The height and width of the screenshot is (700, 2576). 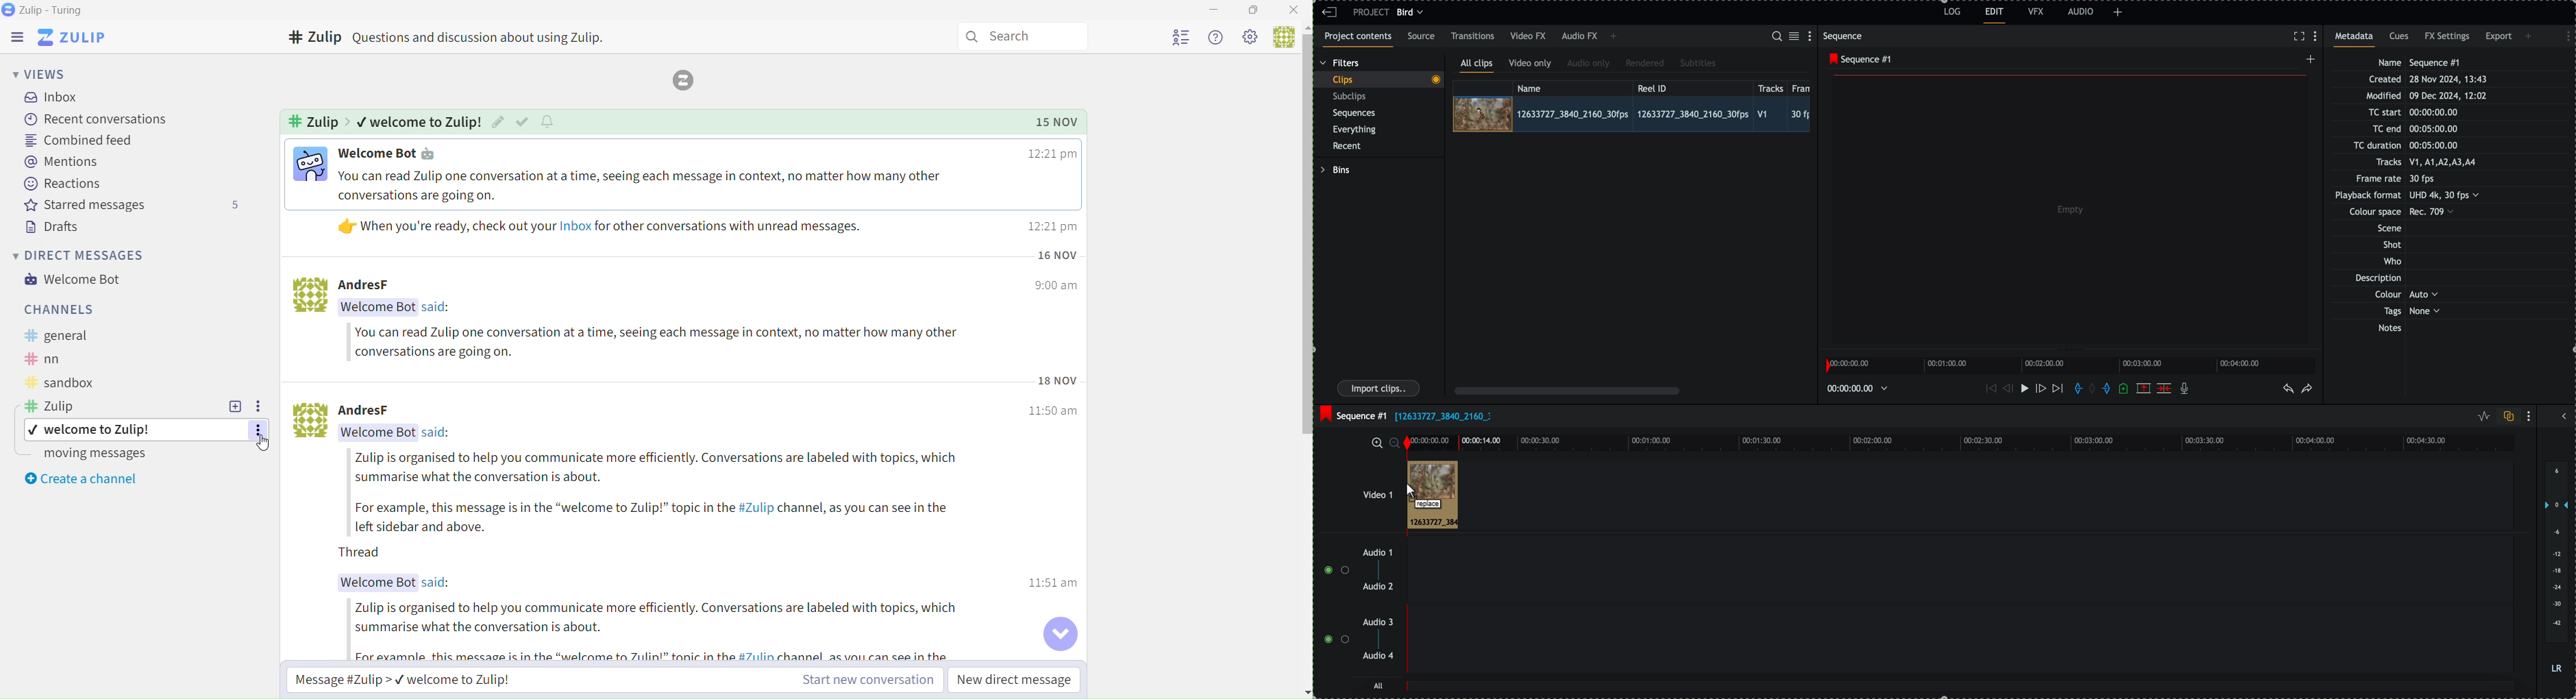 What do you see at coordinates (488, 38) in the screenshot?
I see `Text` at bounding box center [488, 38].